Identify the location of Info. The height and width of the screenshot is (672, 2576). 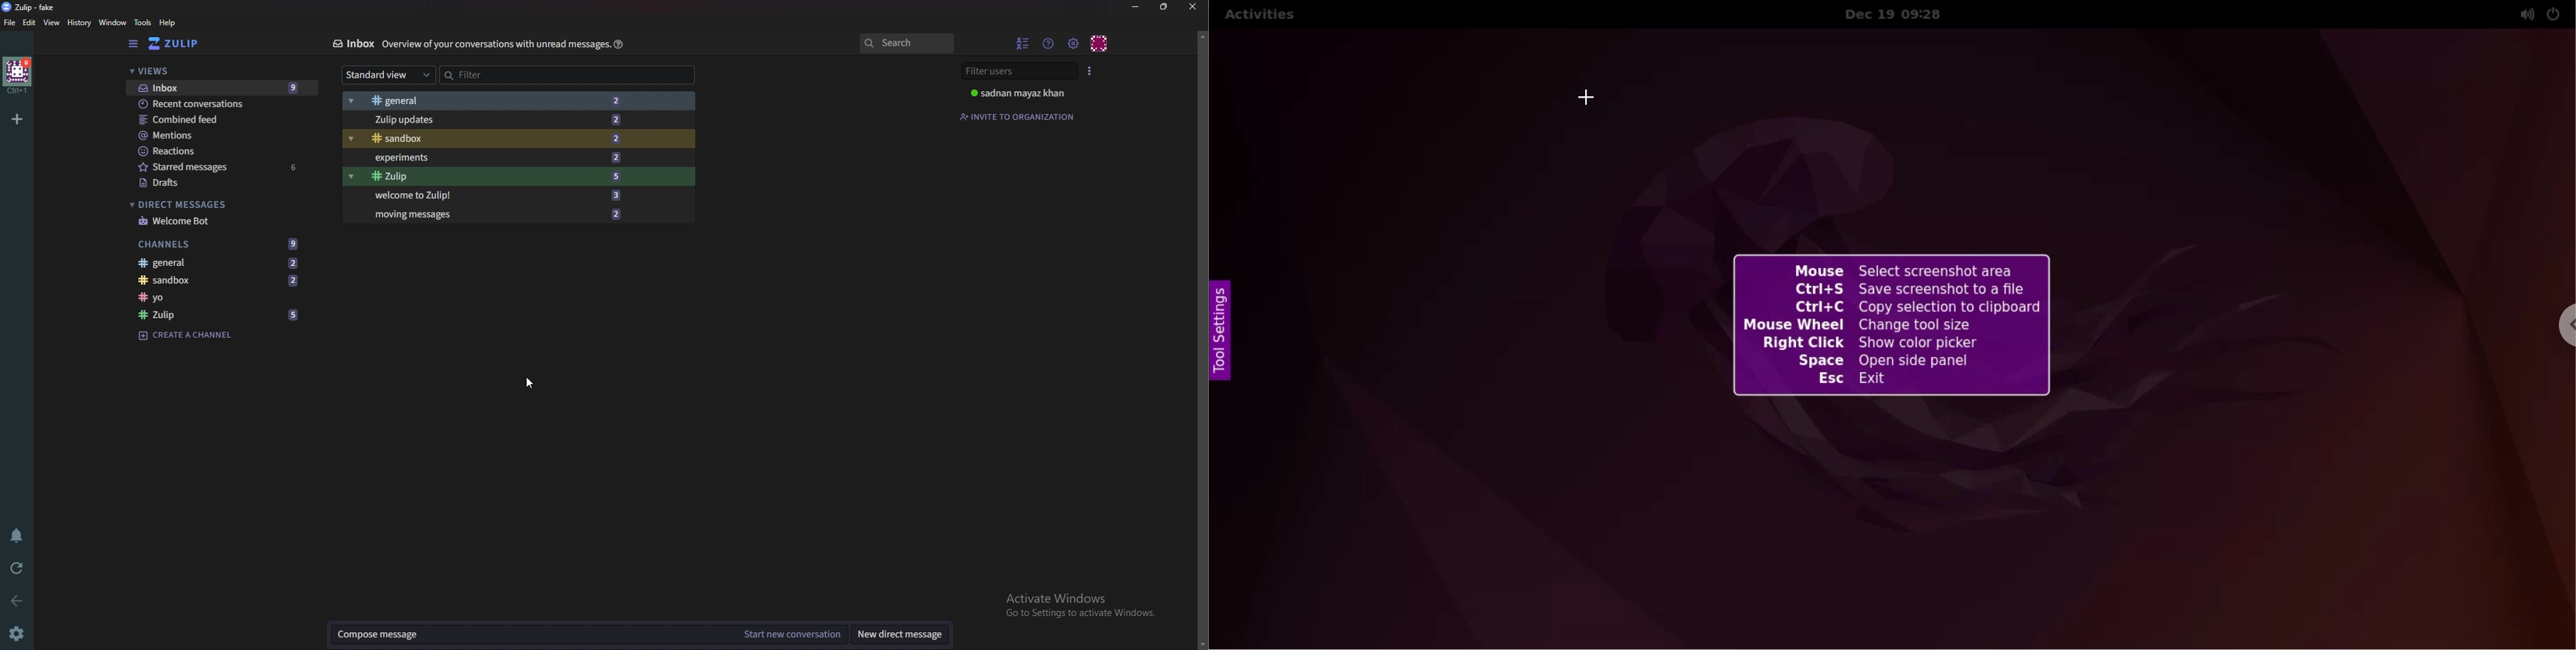
(497, 45).